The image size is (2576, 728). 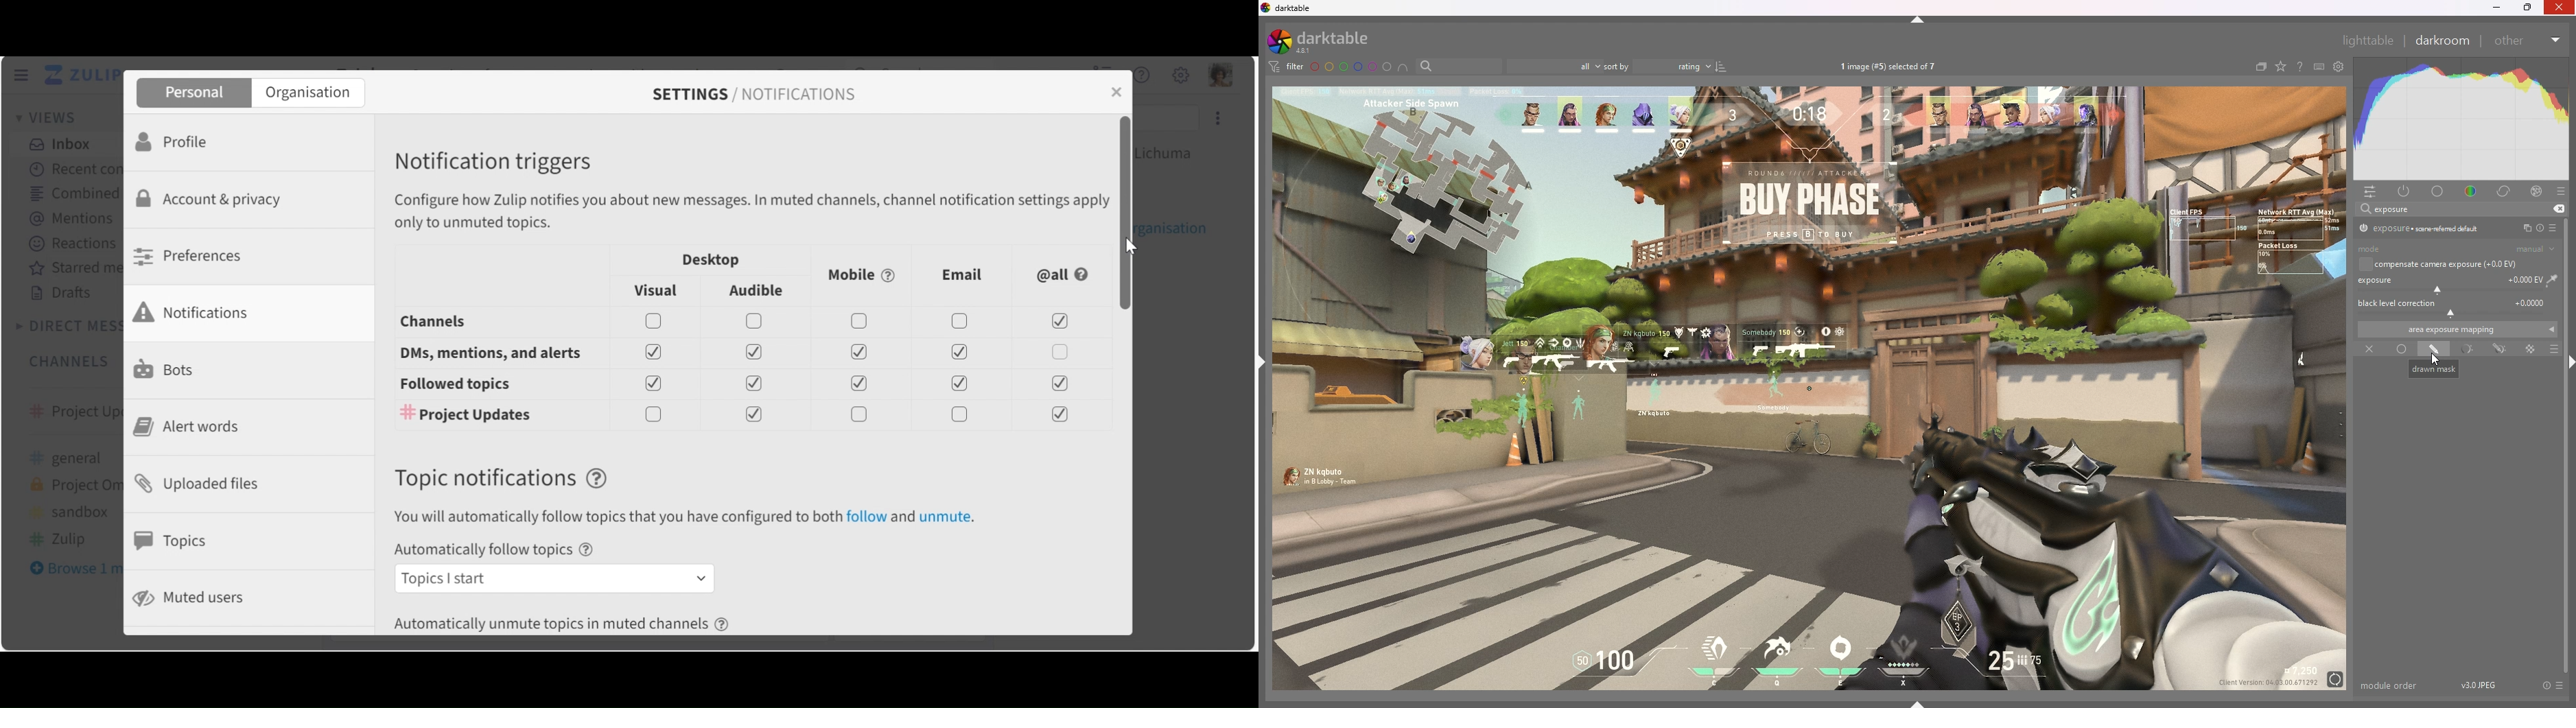 What do you see at coordinates (2318, 67) in the screenshot?
I see `keyboars shortcut` at bounding box center [2318, 67].